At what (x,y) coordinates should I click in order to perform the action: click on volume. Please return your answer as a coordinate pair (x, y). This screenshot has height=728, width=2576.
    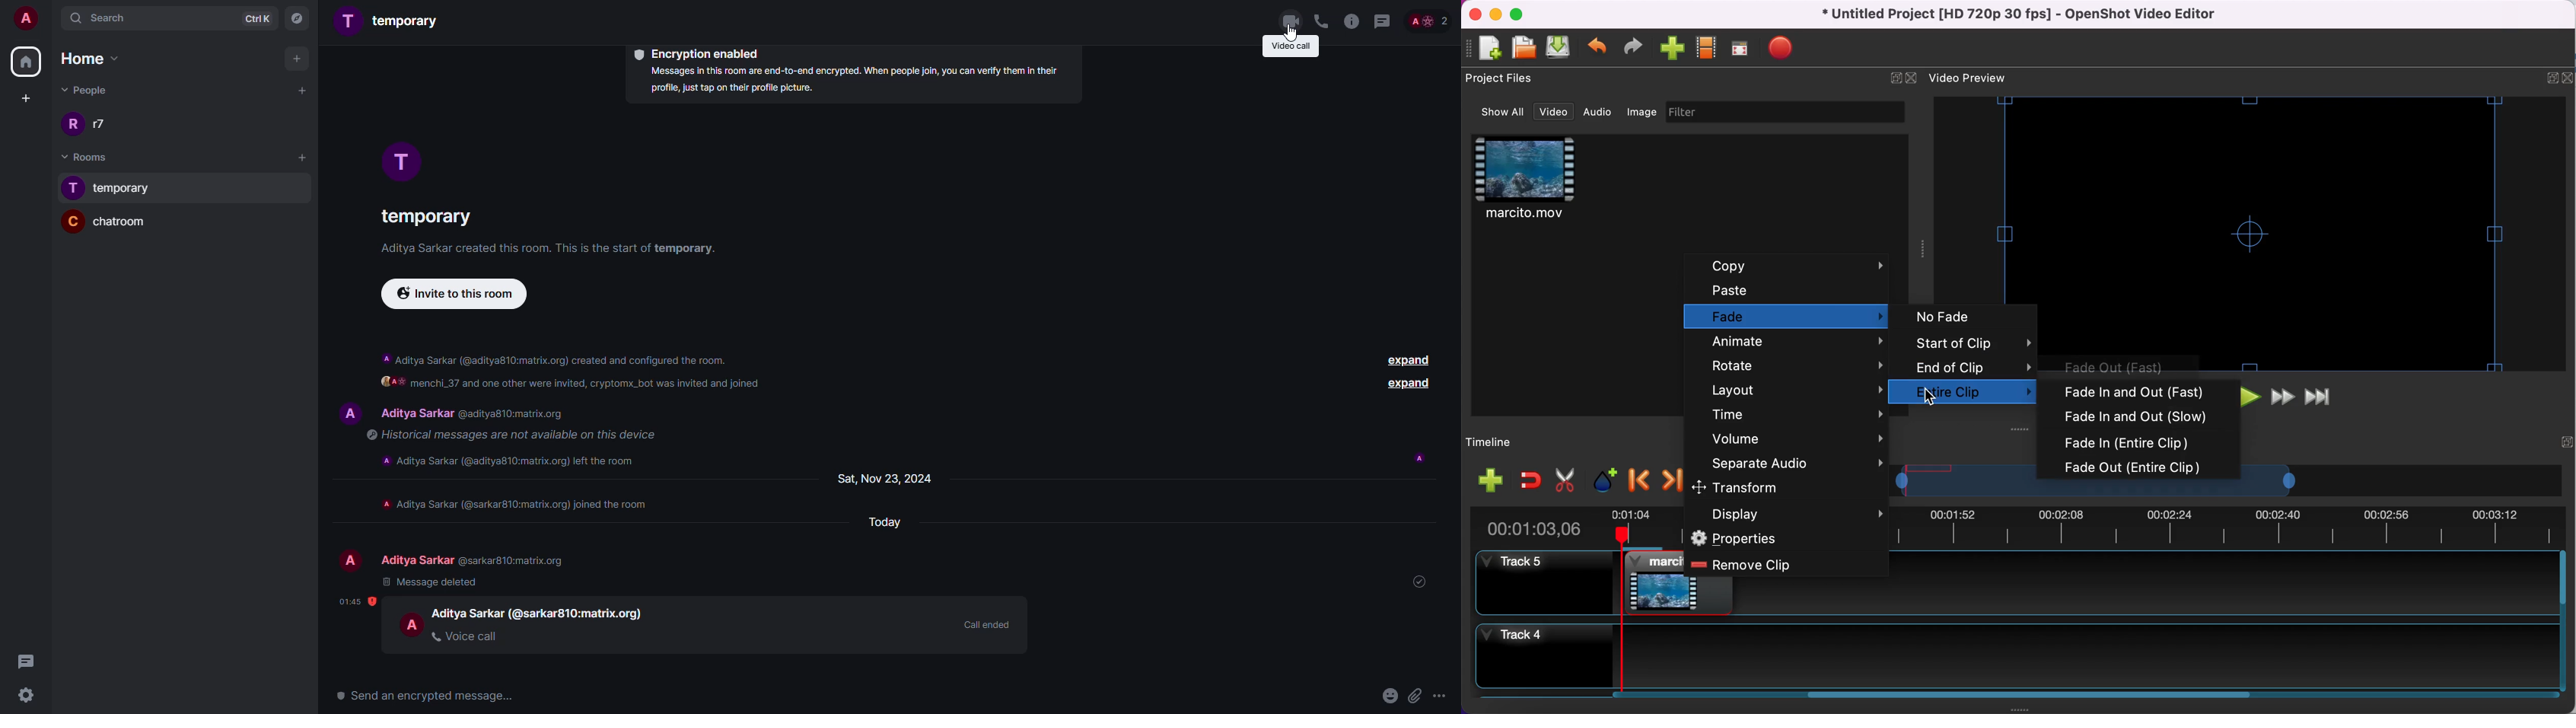
    Looking at the image, I should click on (1792, 439).